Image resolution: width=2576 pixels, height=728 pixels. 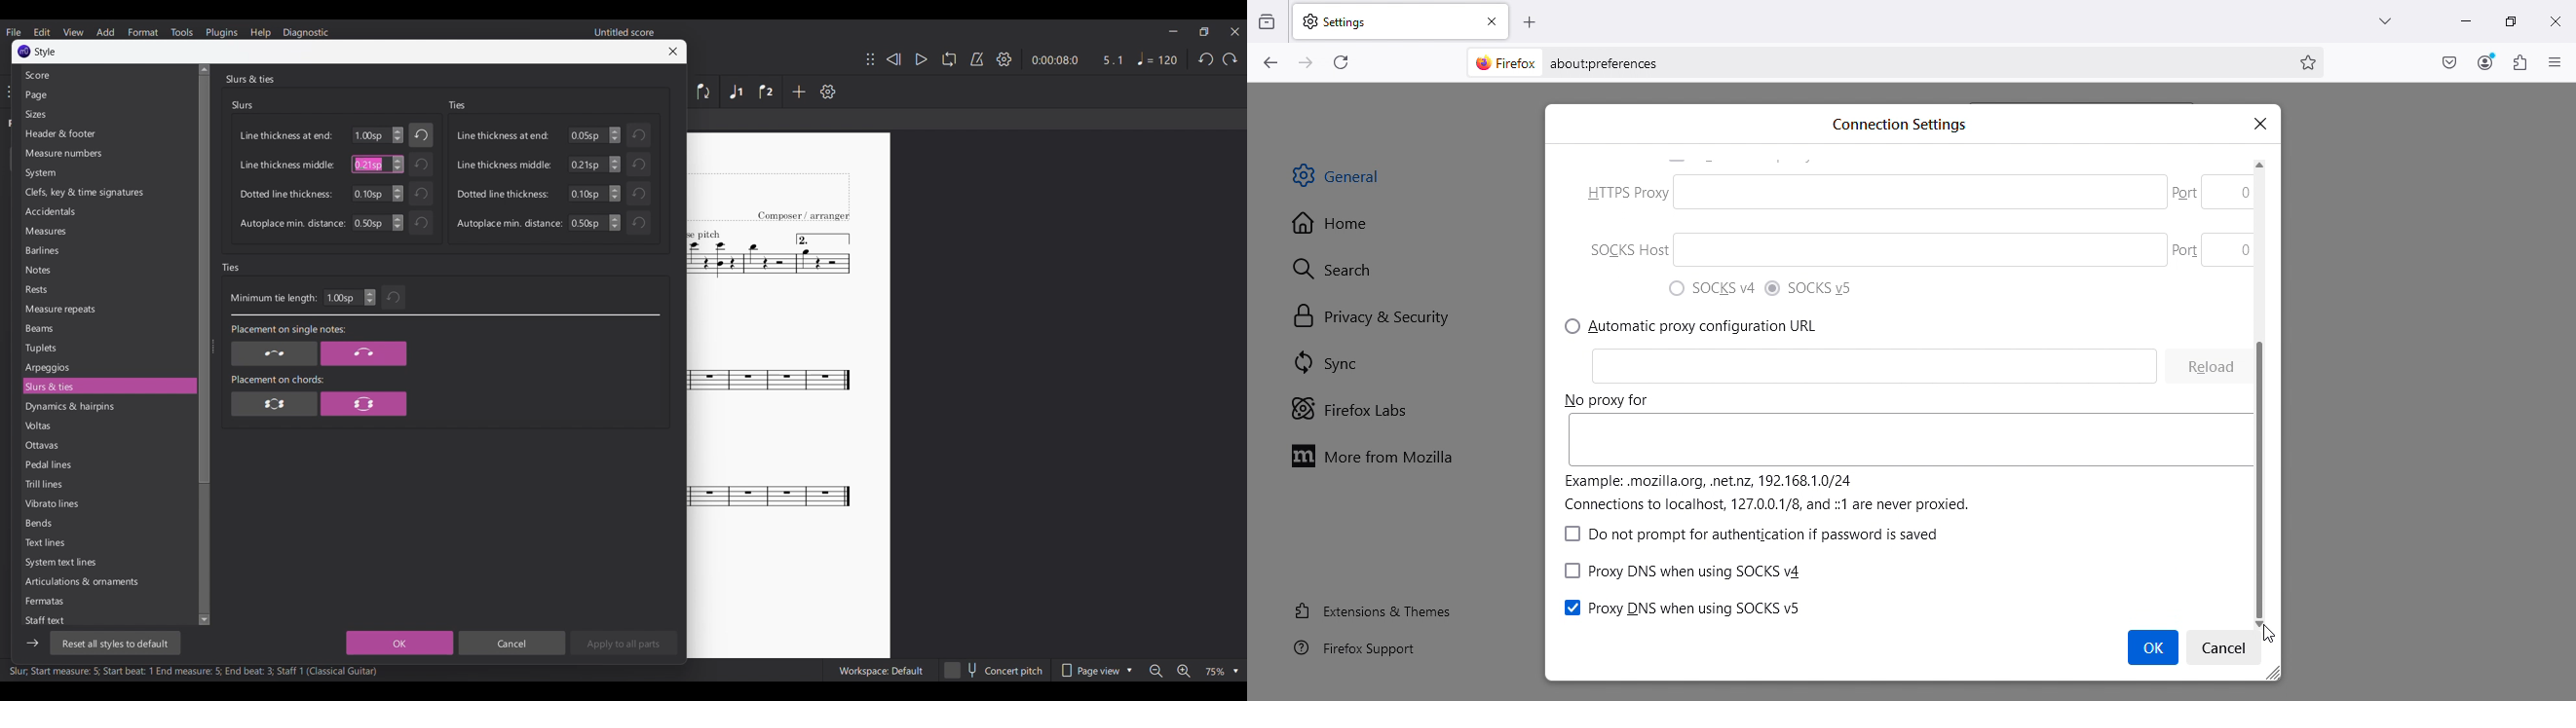 I want to click on Header & footer, so click(x=107, y=134).